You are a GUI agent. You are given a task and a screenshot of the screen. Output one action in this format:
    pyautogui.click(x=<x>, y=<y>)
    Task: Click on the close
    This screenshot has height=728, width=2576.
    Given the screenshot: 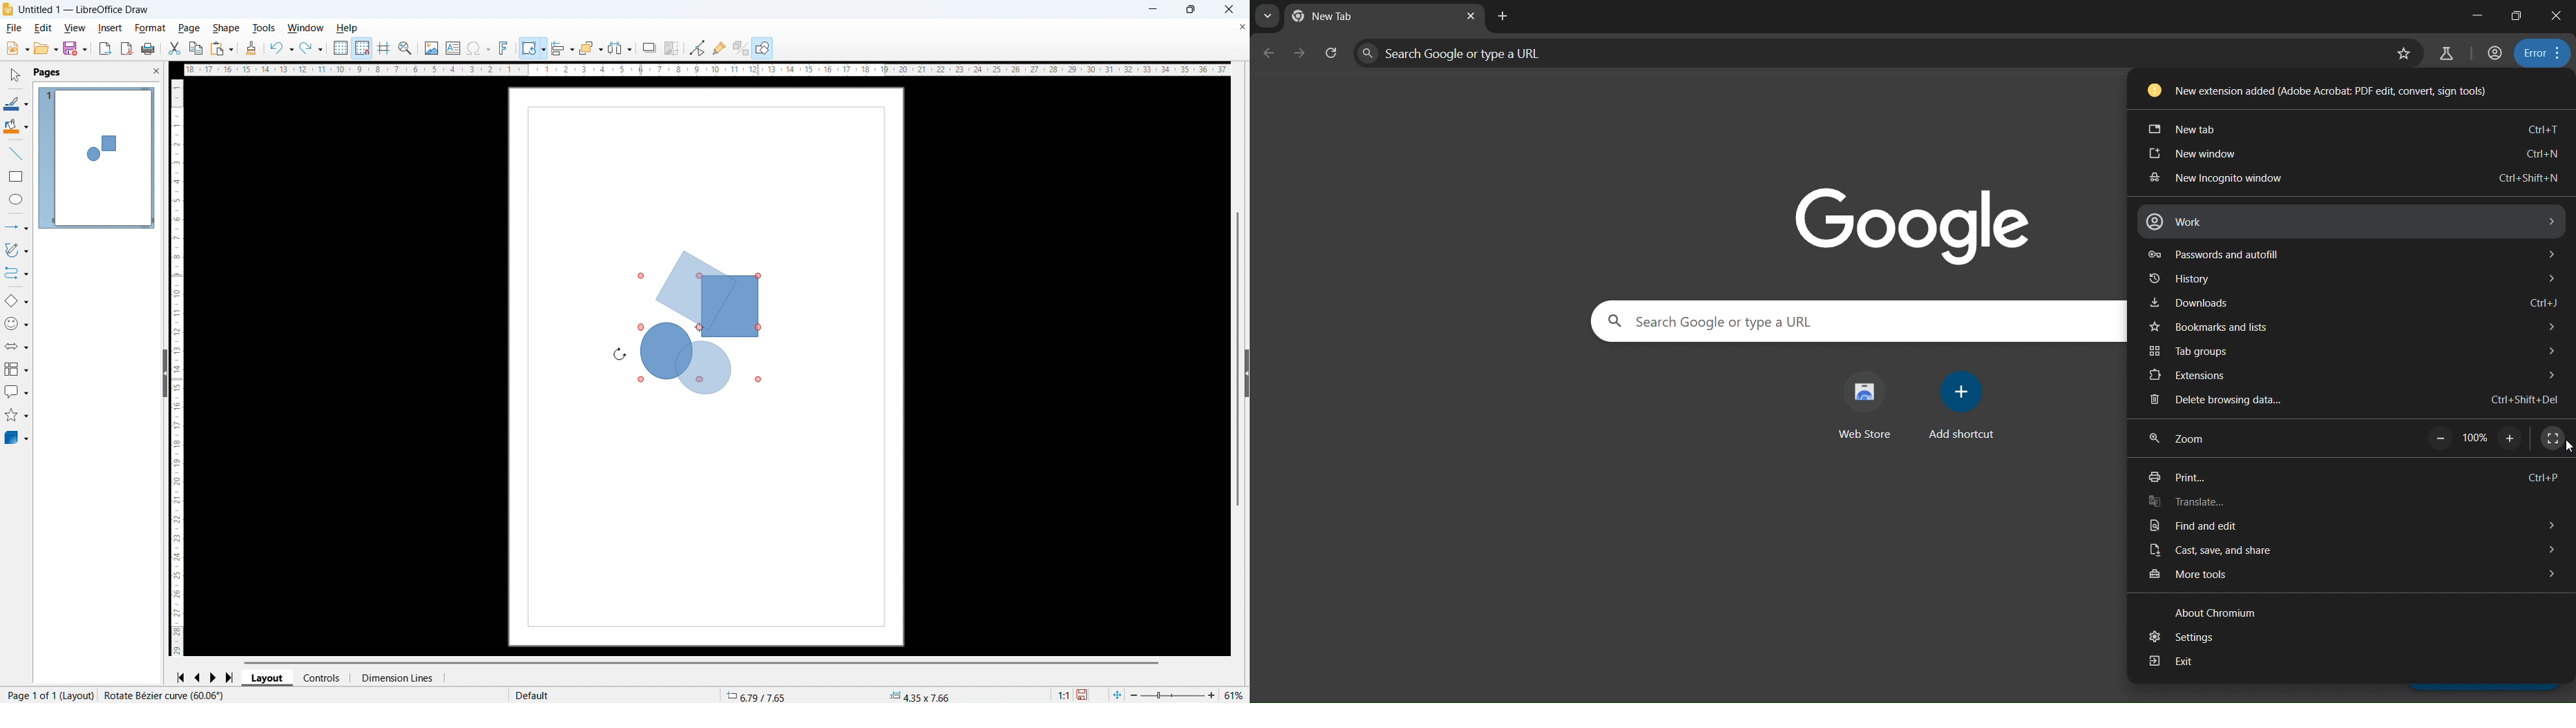 What is the action you would take?
    pyautogui.click(x=2555, y=15)
    